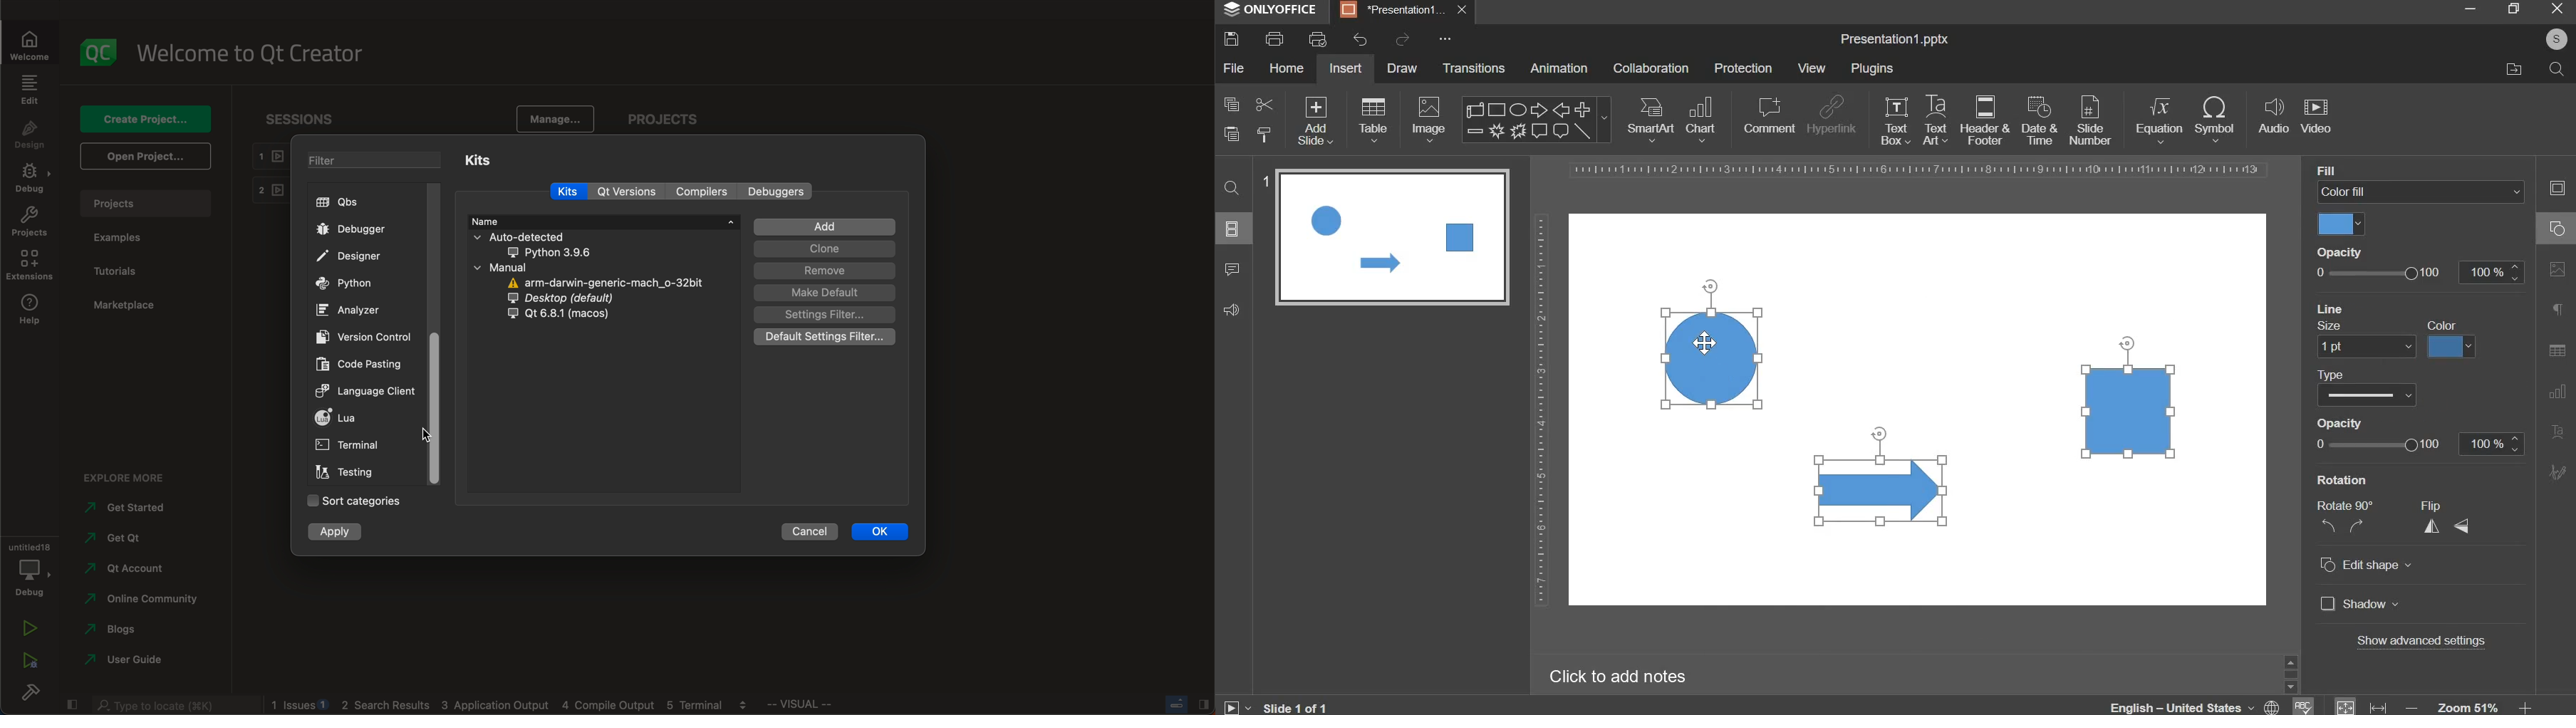 The image size is (2576, 728). I want to click on transitions, so click(1475, 68).